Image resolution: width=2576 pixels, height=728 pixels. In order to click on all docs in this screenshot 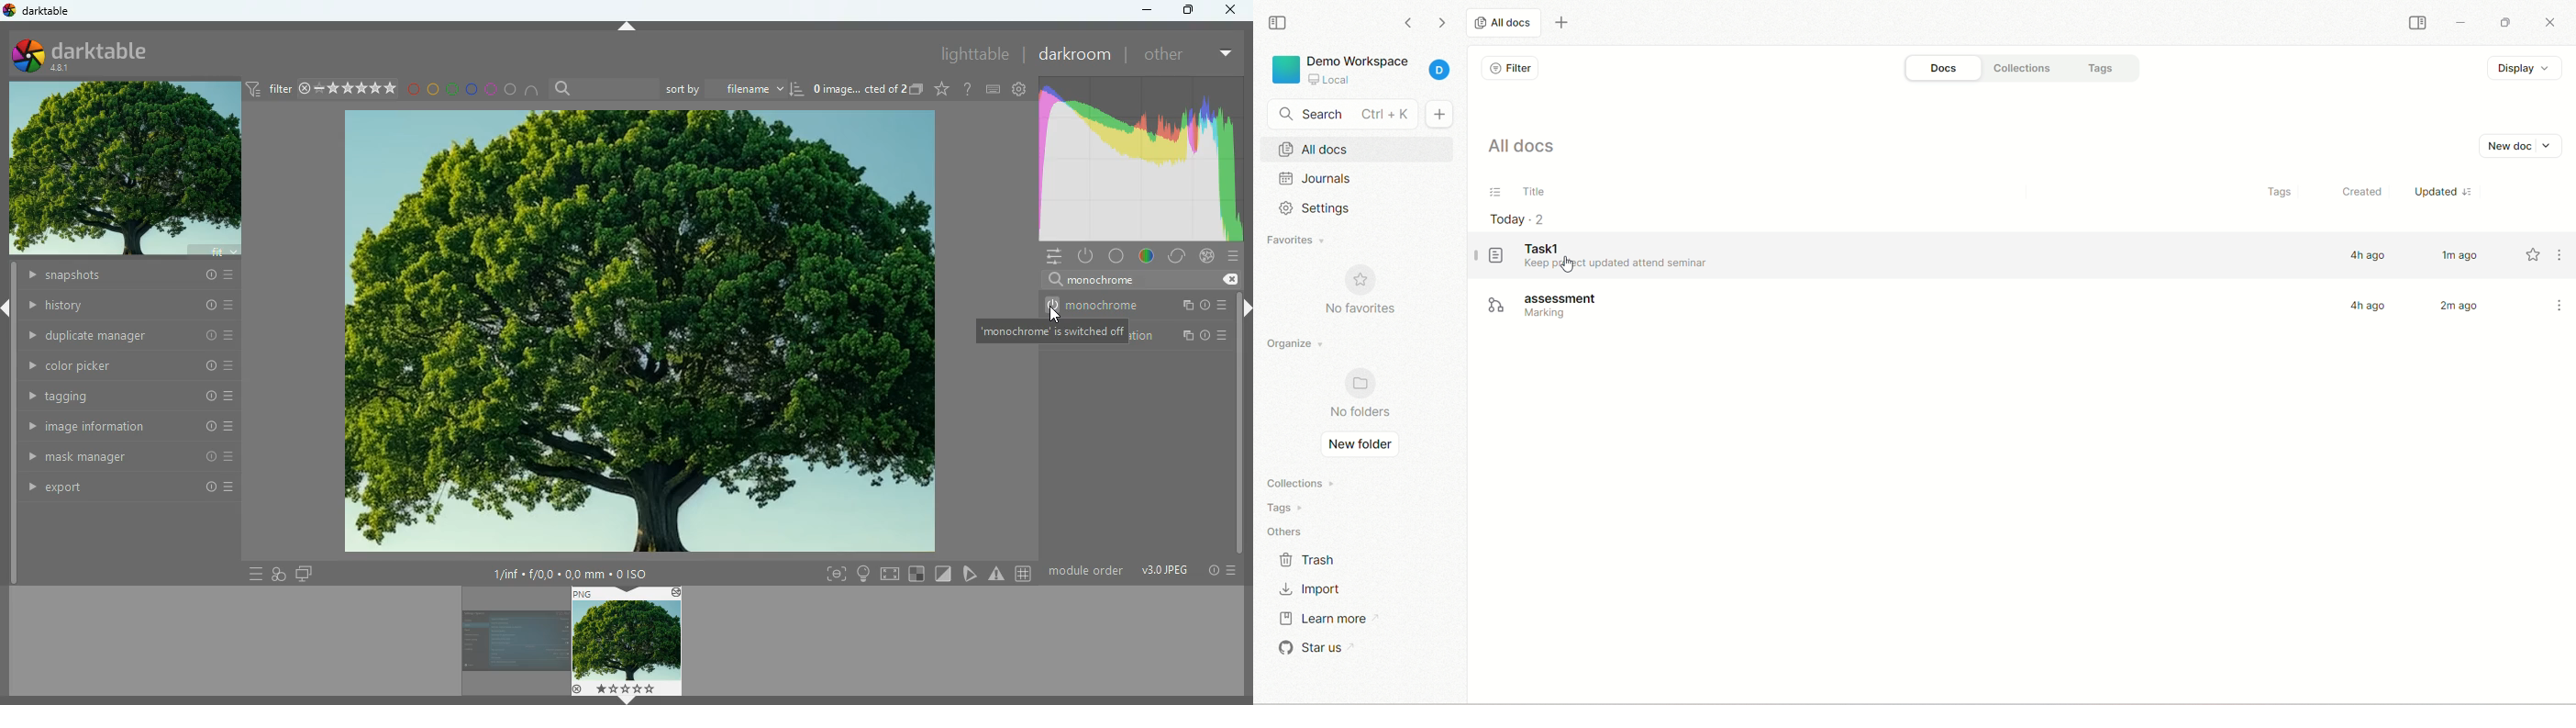, I will do `click(1535, 145)`.